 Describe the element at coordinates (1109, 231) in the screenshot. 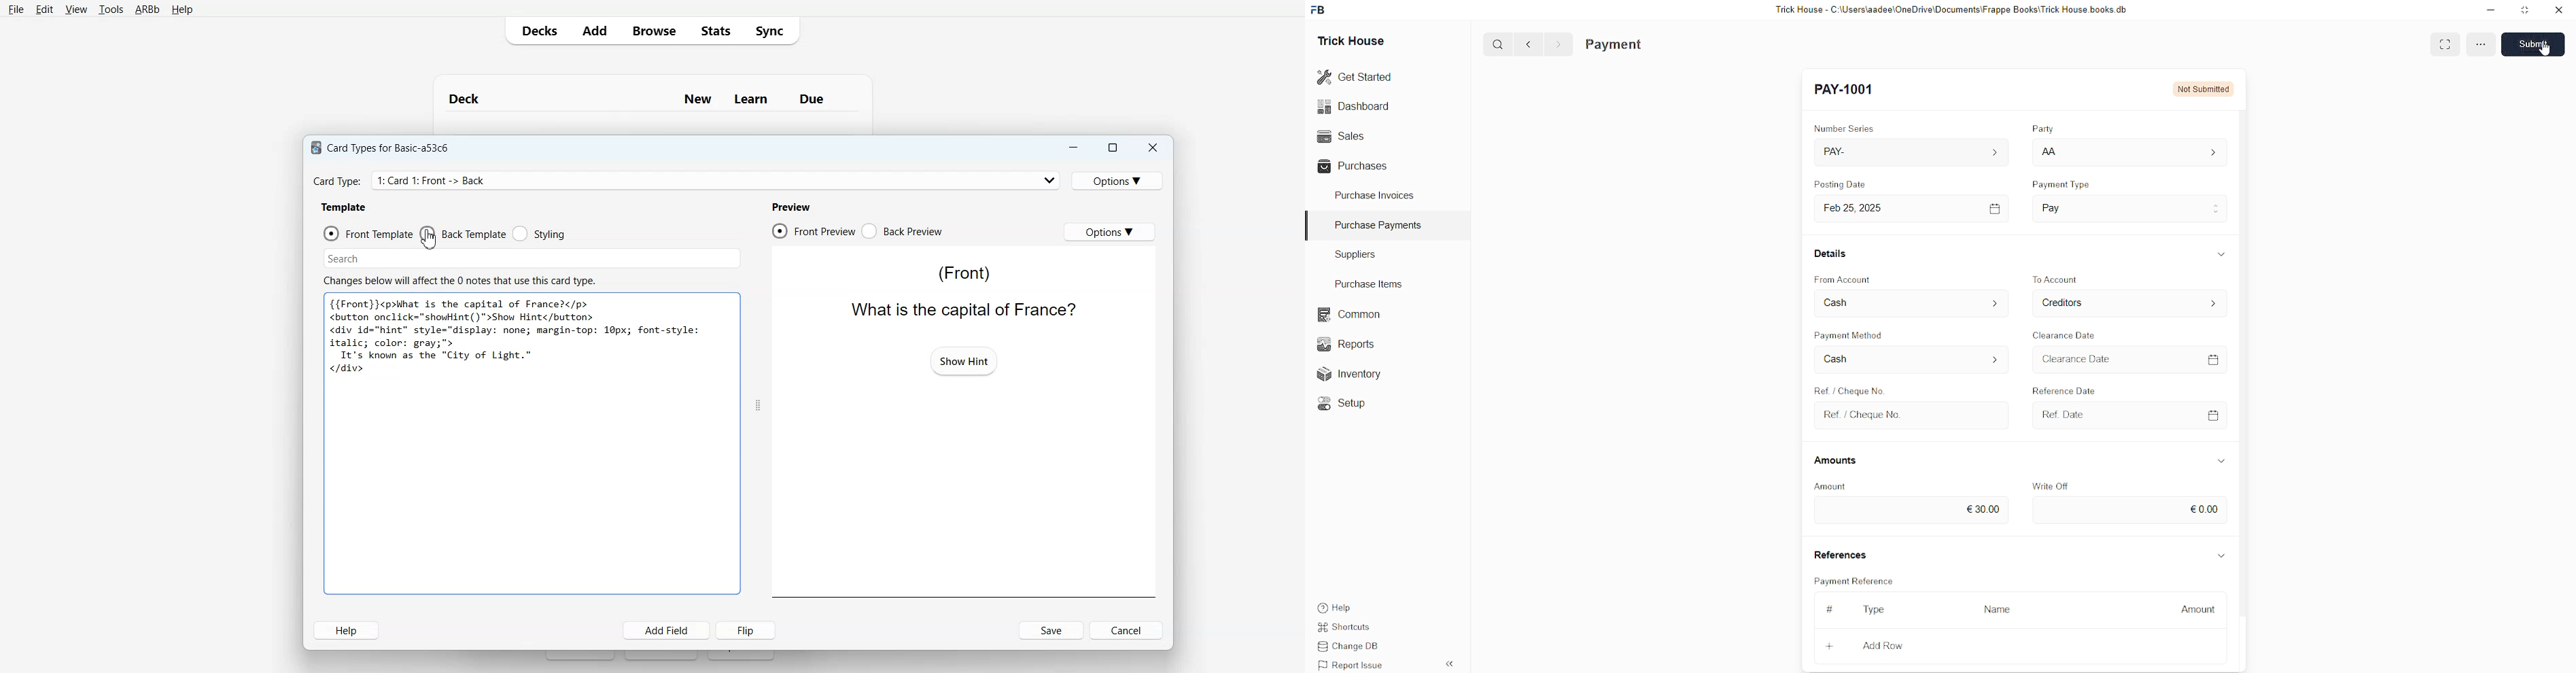

I see `Options` at that location.